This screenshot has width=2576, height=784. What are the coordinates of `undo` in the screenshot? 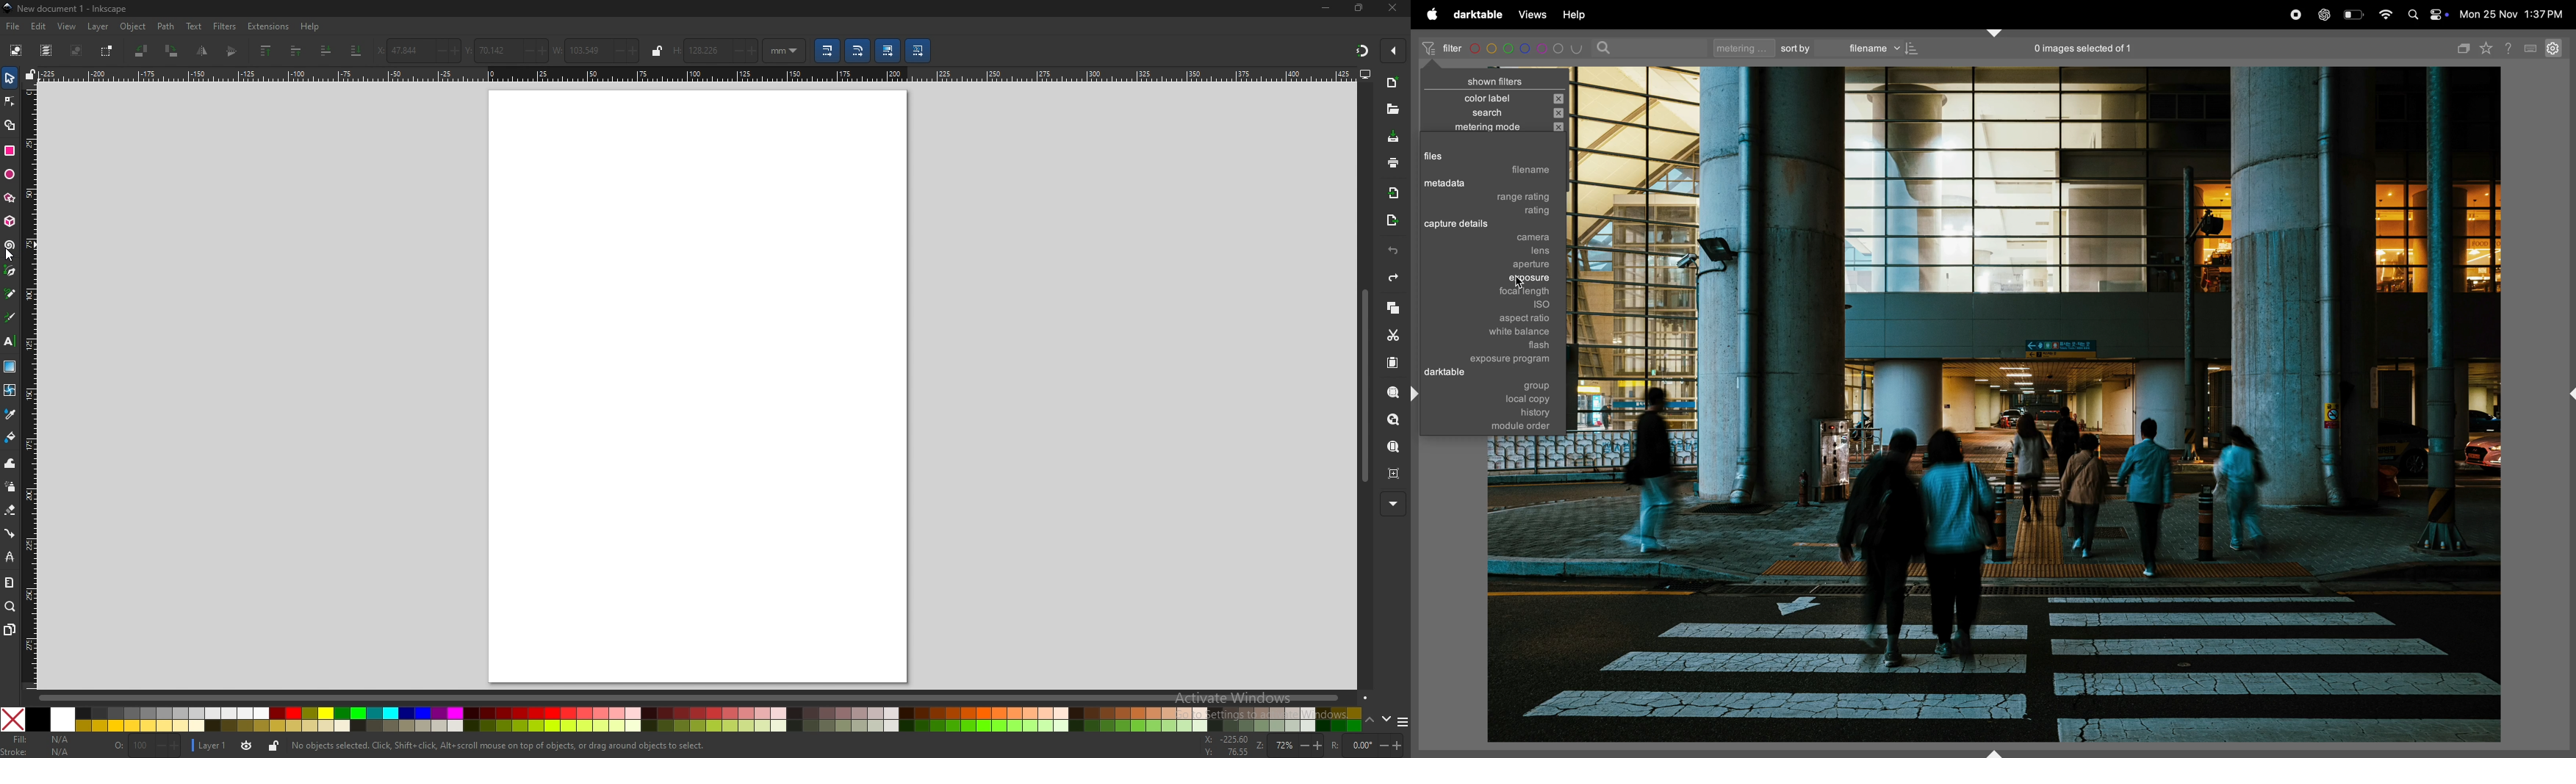 It's located at (1393, 250).